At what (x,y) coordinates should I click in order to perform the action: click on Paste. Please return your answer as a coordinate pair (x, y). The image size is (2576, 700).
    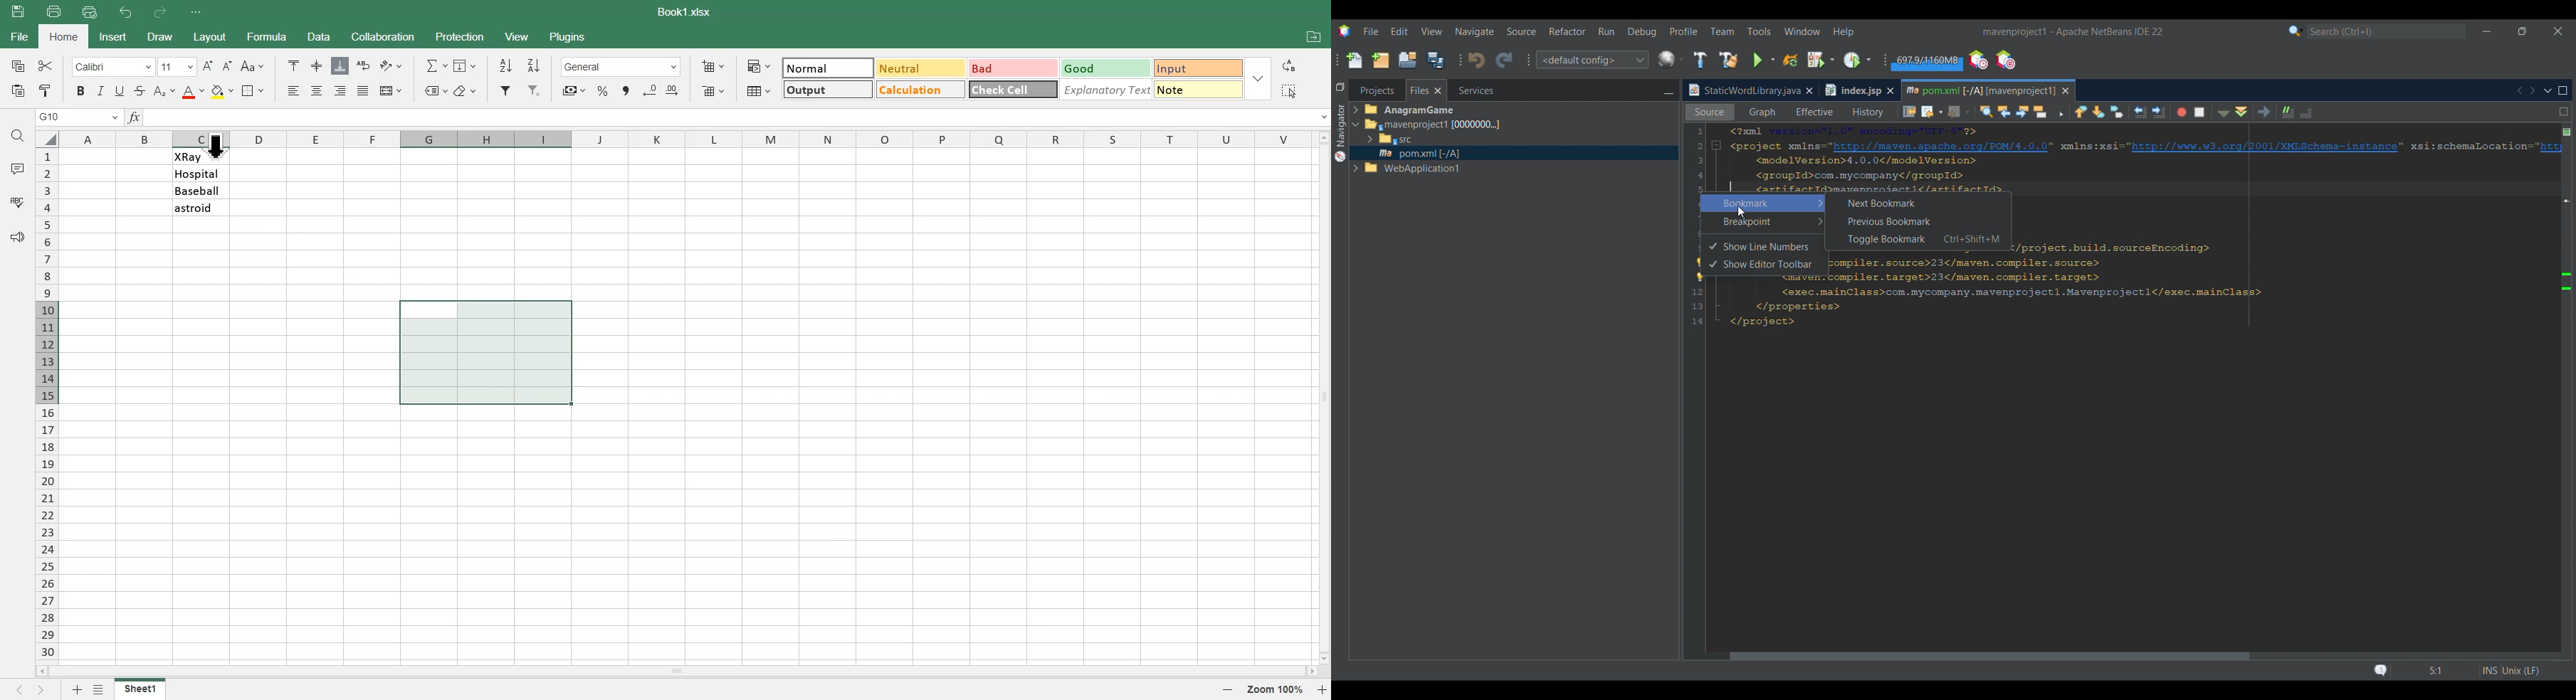
    Looking at the image, I should click on (16, 90).